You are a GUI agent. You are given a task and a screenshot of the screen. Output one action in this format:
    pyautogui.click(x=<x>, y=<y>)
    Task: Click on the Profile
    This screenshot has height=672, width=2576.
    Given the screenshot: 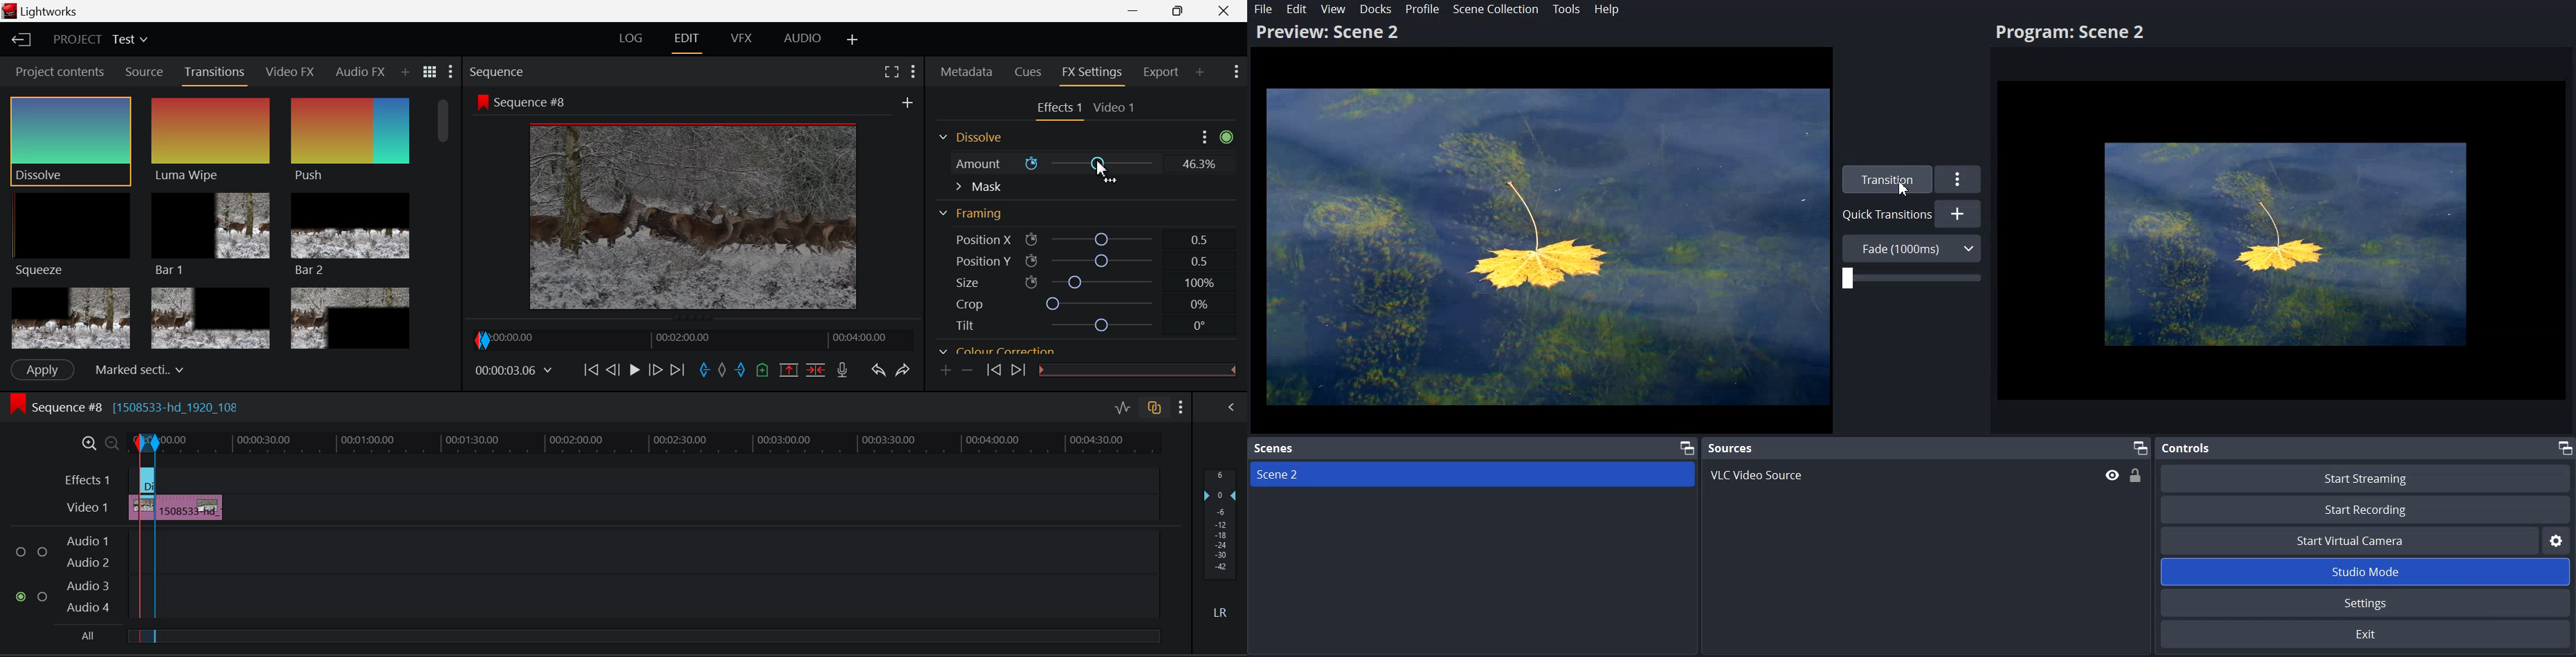 What is the action you would take?
    pyautogui.click(x=1423, y=9)
    